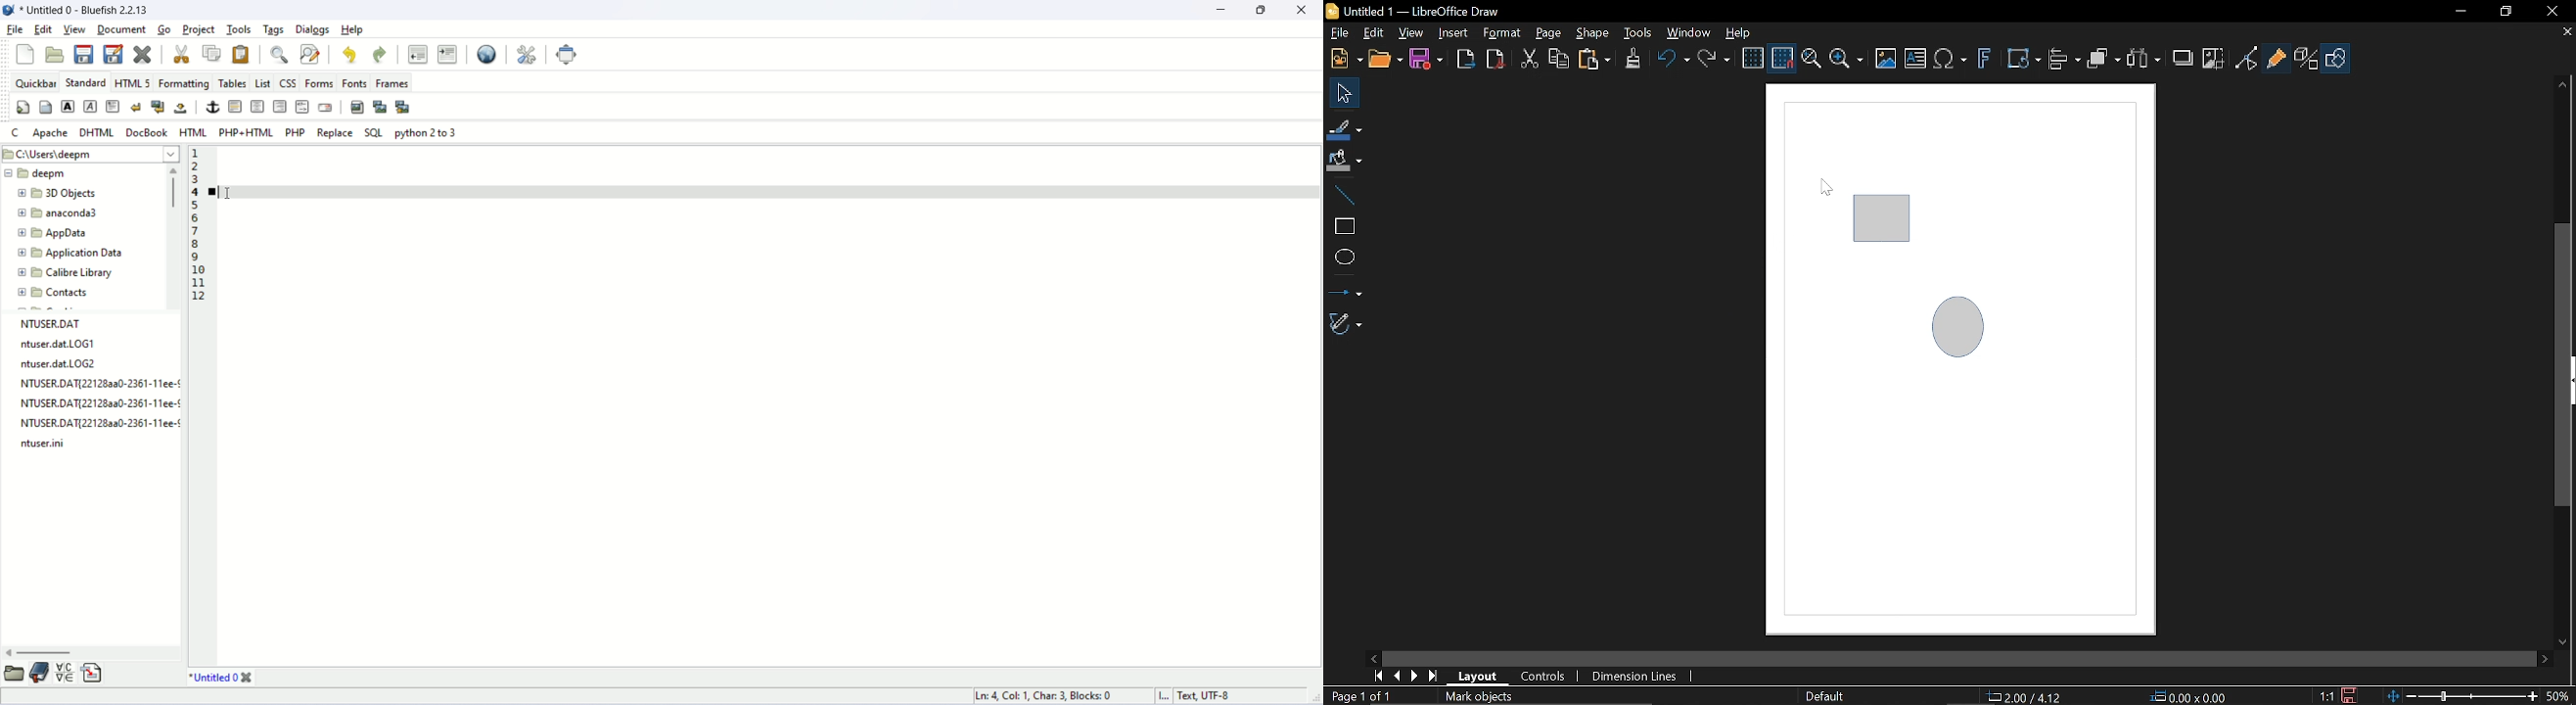 This screenshot has height=728, width=2576. What do you see at coordinates (2566, 31) in the screenshot?
I see `Close tab` at bounding box center [2566, 31].